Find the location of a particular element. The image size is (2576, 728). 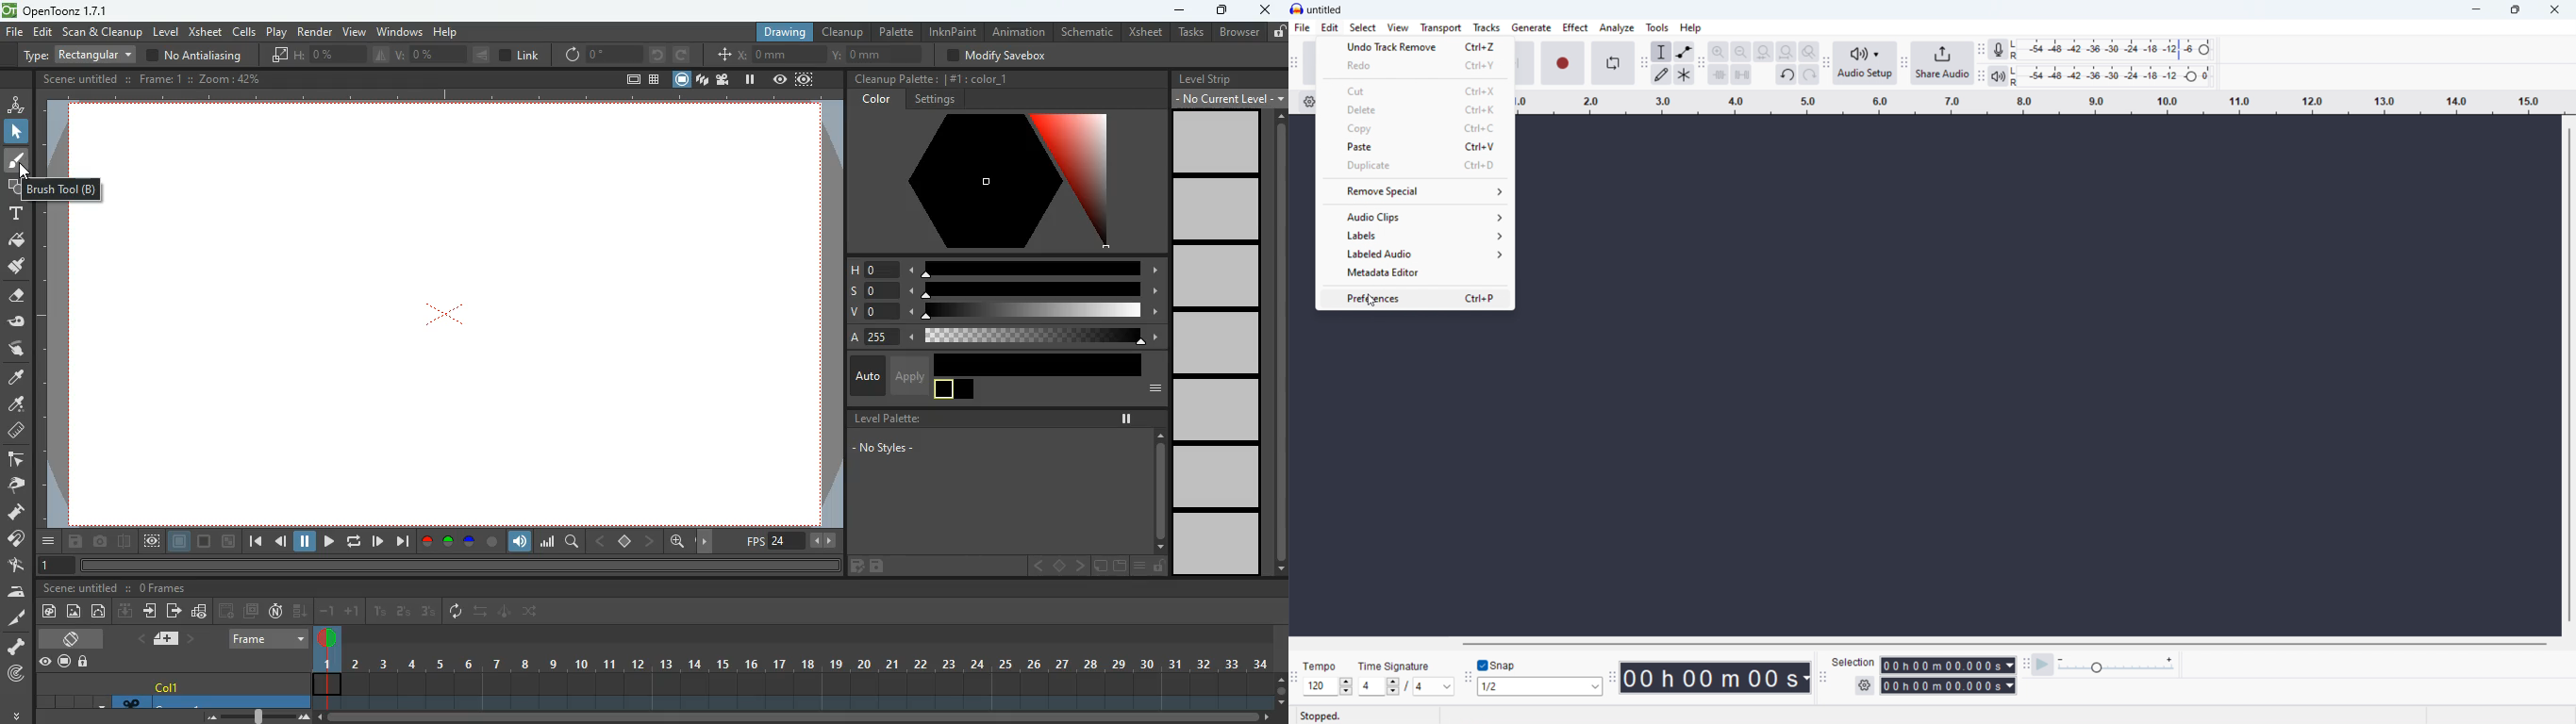

edit toolbar is located at coordinates (1701, 65).